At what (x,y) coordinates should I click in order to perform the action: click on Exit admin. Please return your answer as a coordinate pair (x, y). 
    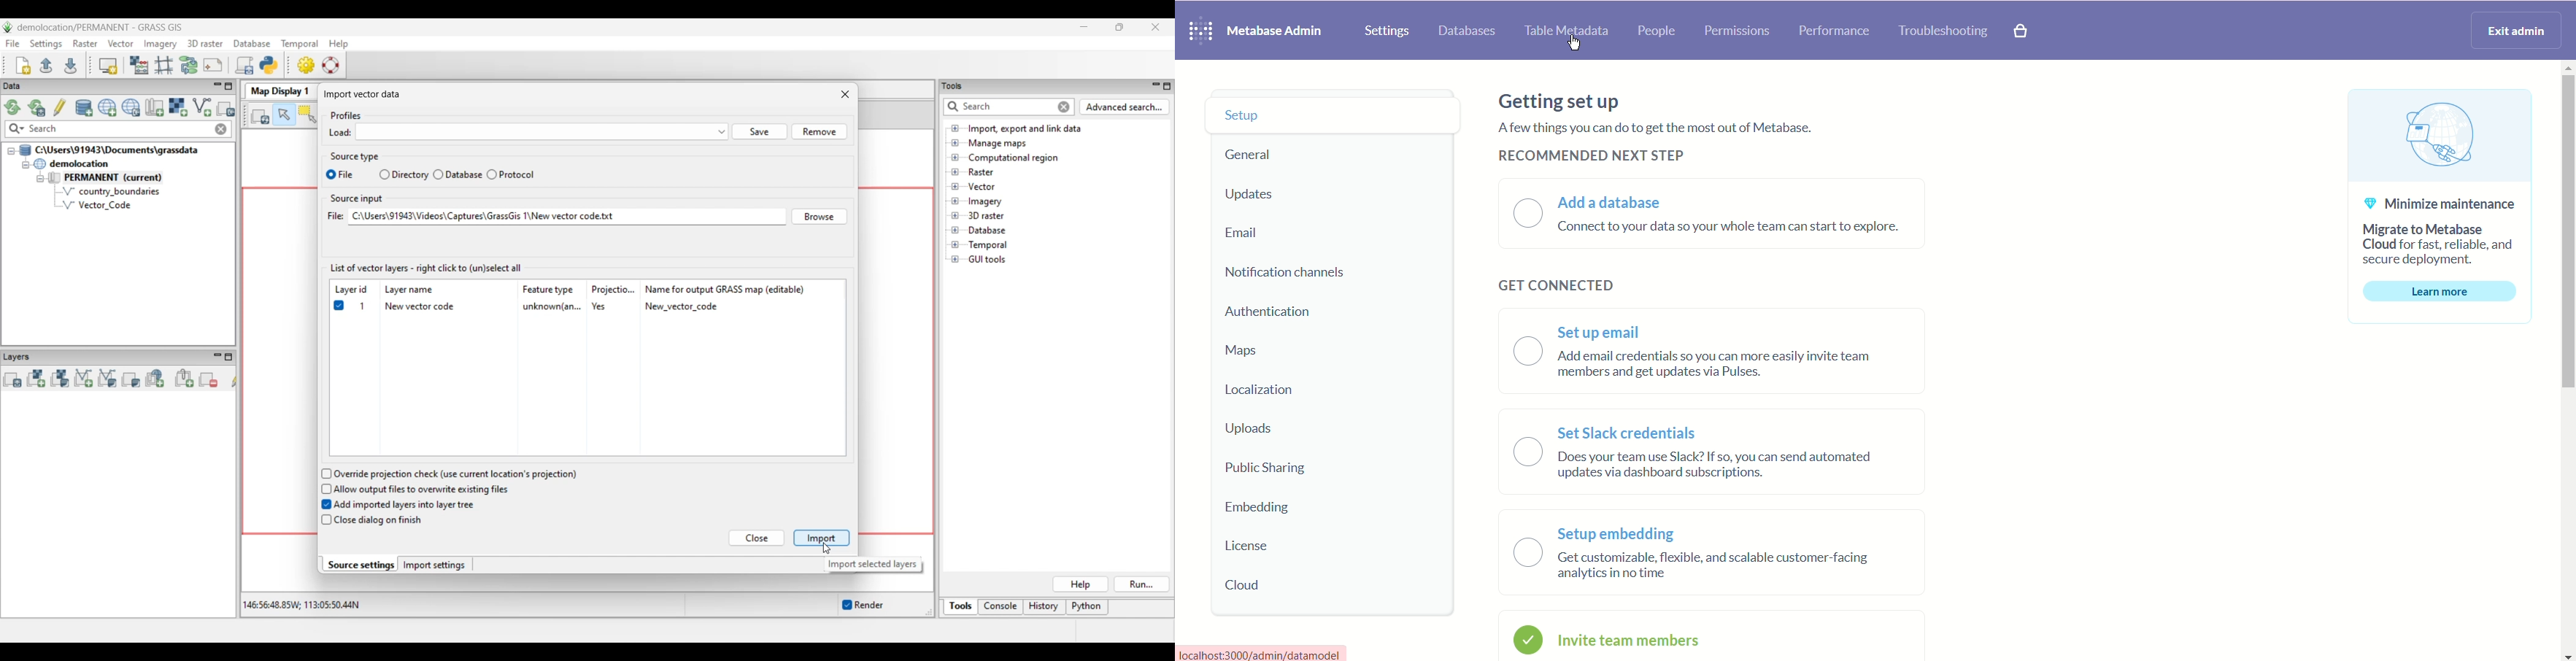
    Looking at the image, I should click on (2518, 30).